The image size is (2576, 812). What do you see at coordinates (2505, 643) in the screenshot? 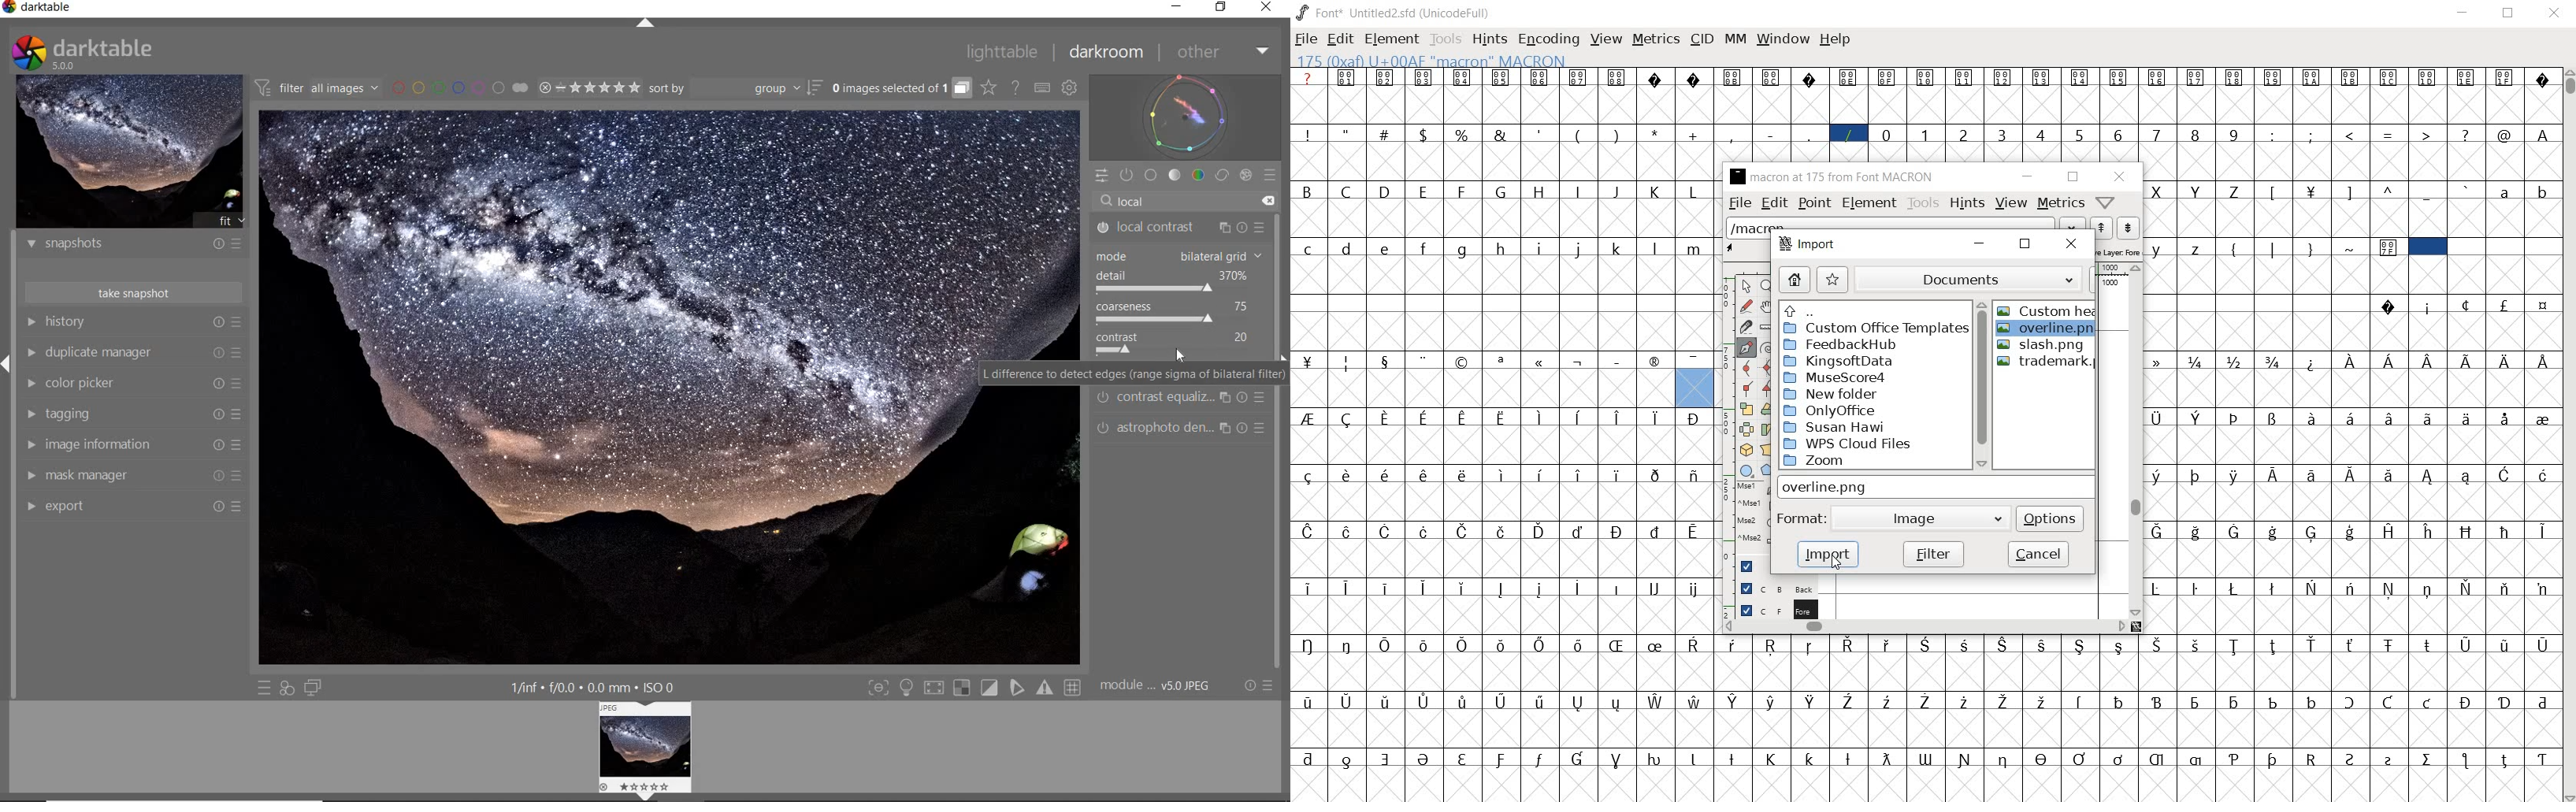
I see `Symbol` at bounding box center [2505, 643].